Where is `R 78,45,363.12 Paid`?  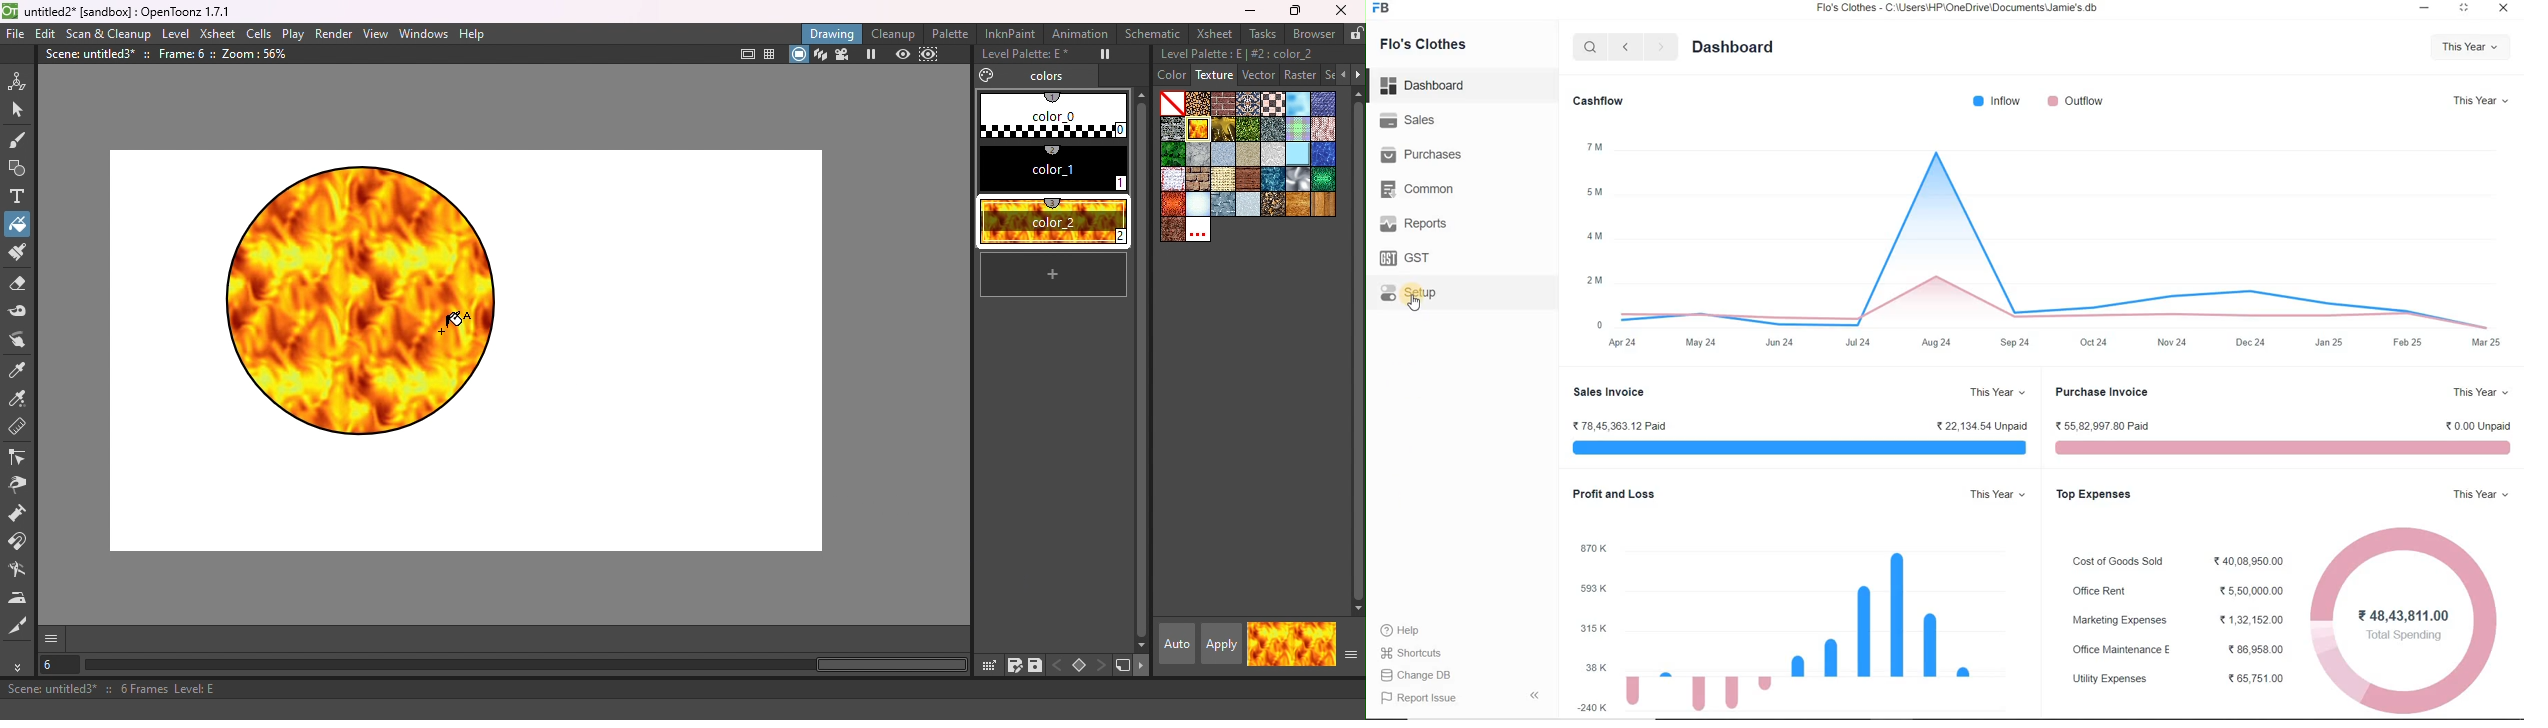
R 78,45,363.12 Paid is located at coordinates (1618, 426).